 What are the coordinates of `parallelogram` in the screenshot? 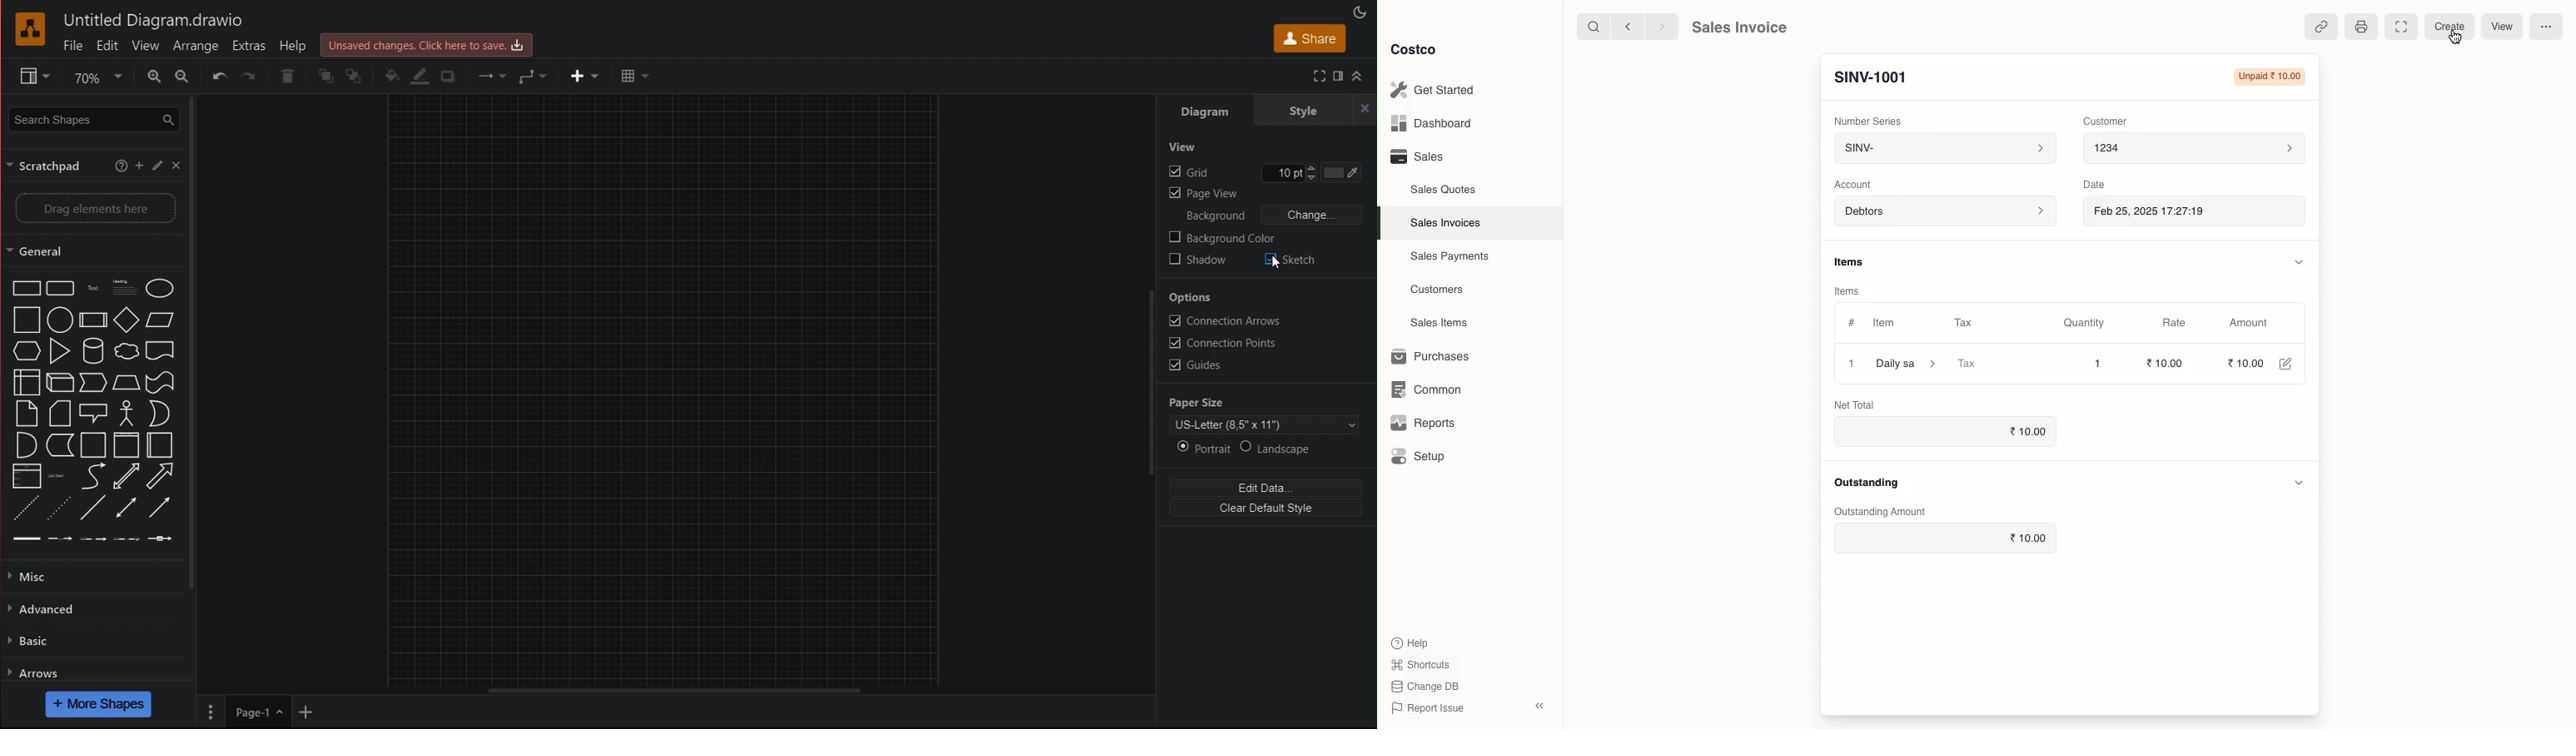 It's located at (161, 320).